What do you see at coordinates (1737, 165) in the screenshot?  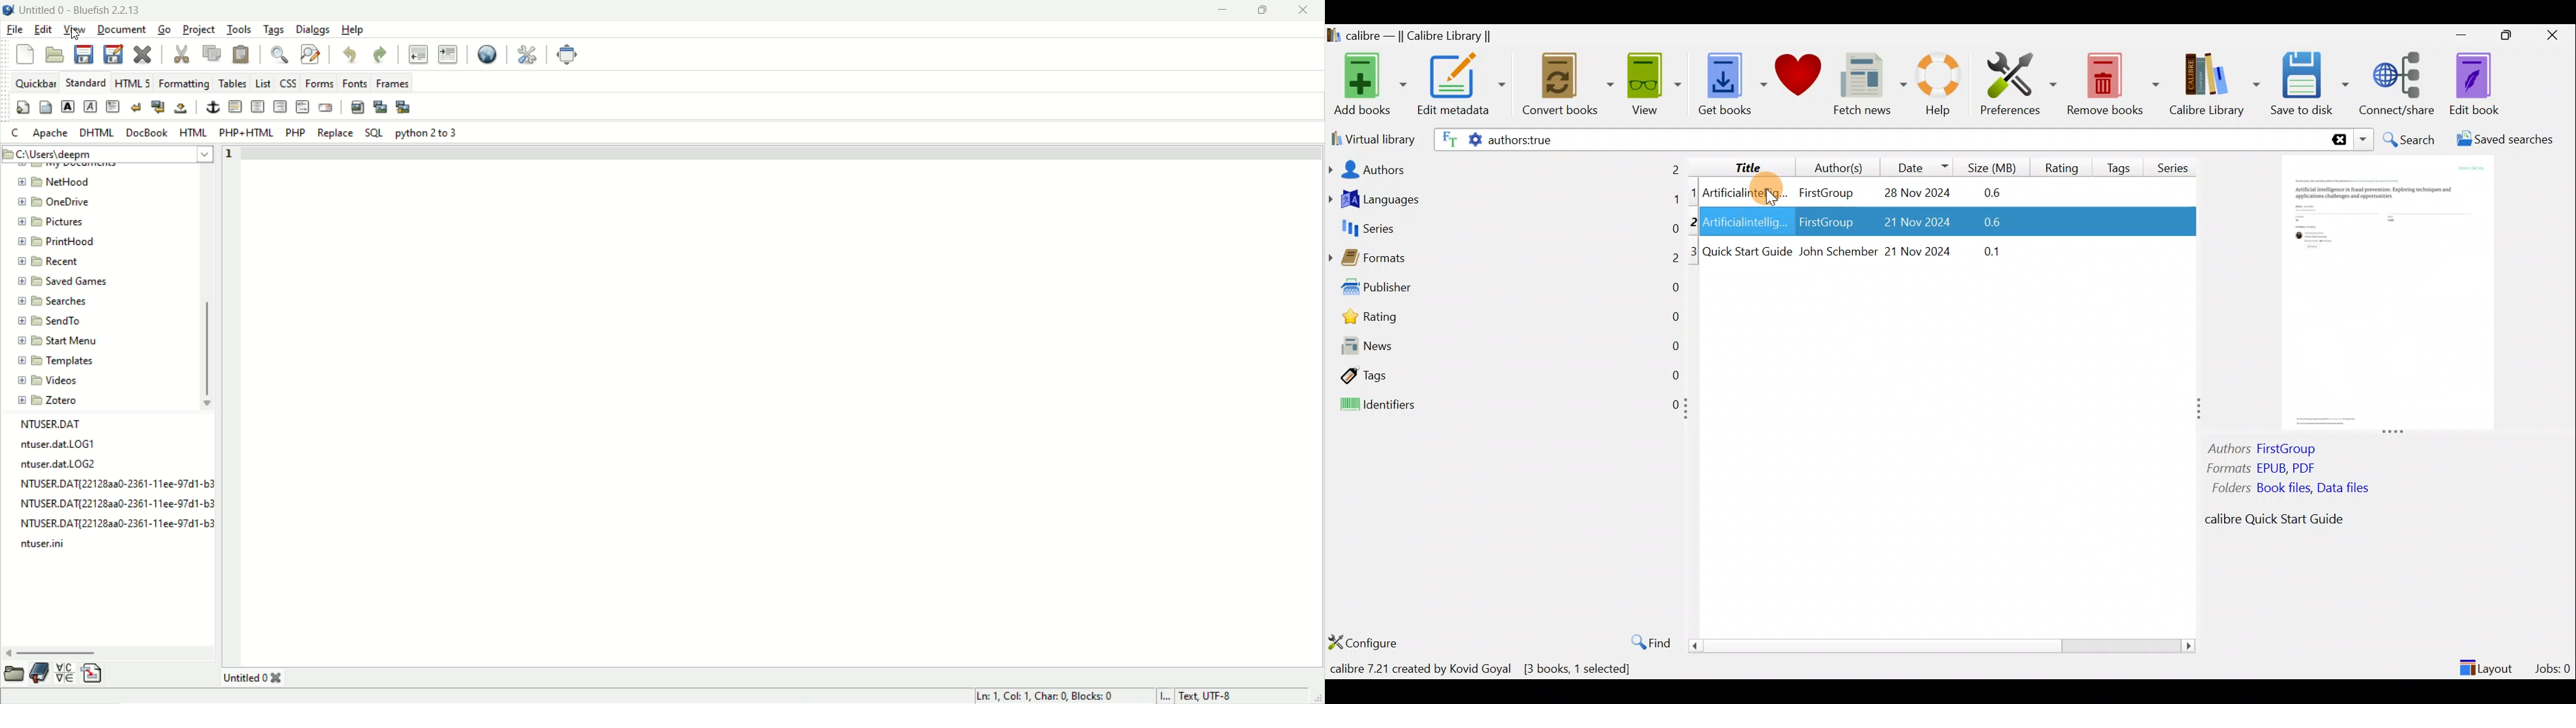 I see `Title` at bounding box center [1737, 165].